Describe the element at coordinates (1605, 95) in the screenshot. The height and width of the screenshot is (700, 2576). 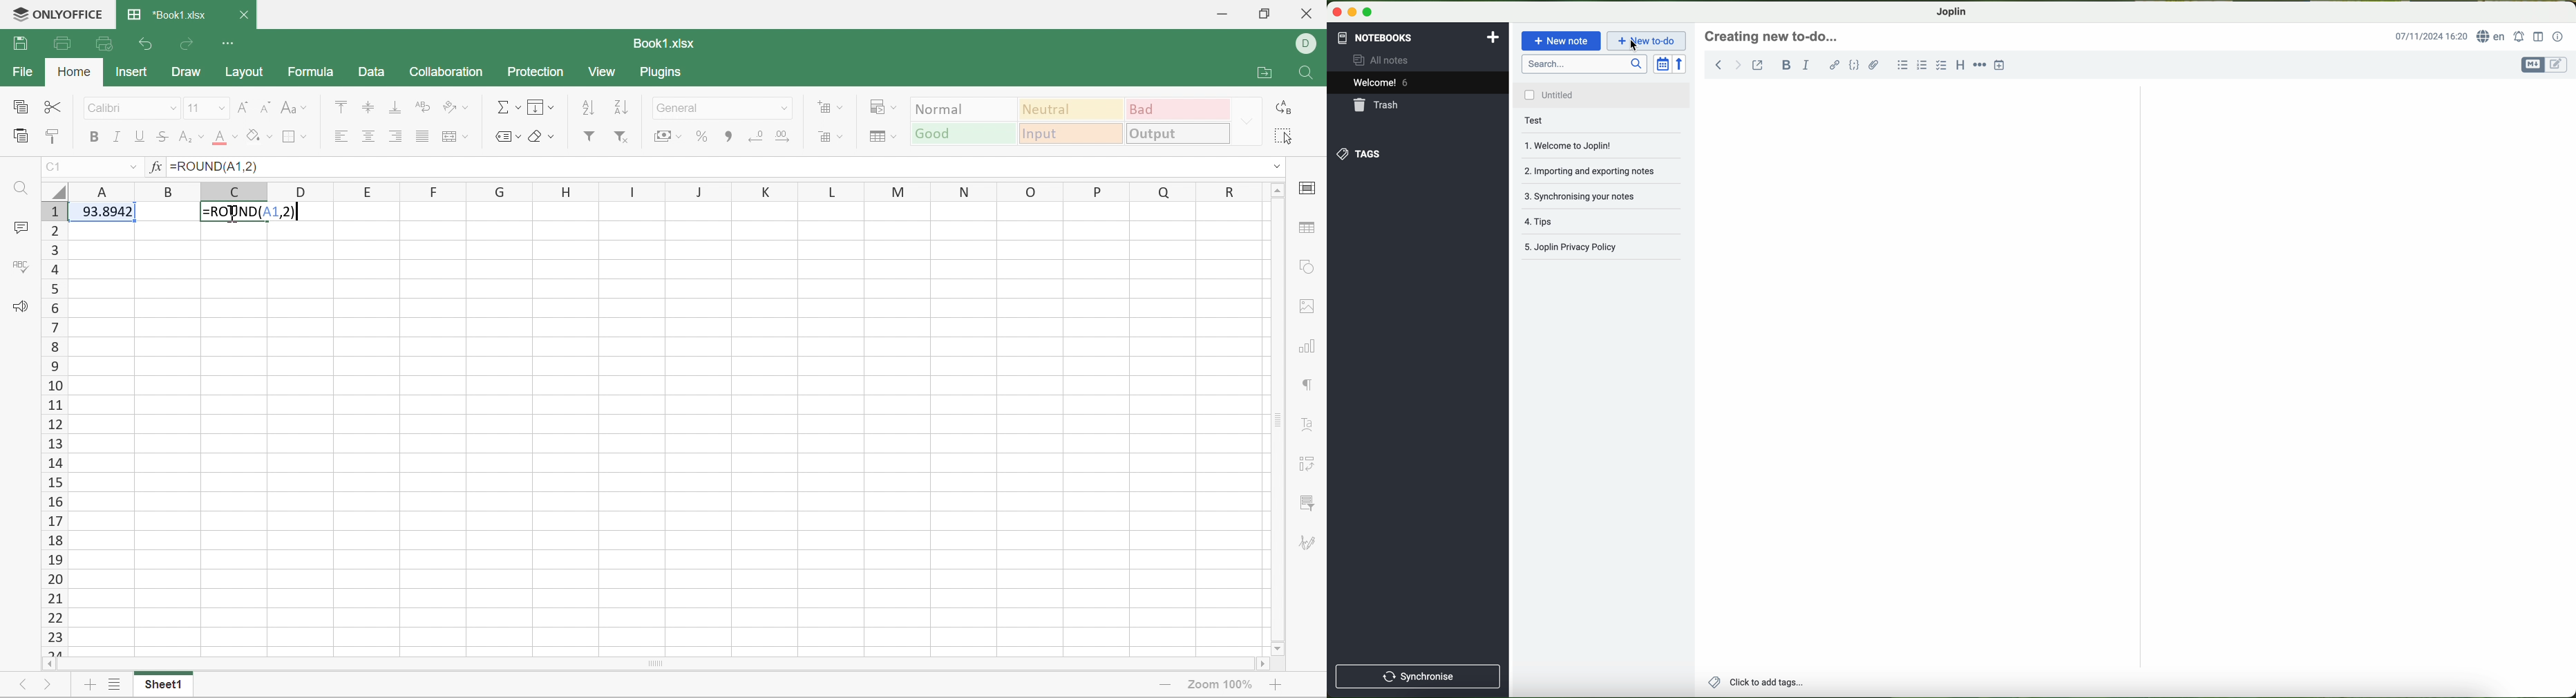
I see `untitled file` at that location.